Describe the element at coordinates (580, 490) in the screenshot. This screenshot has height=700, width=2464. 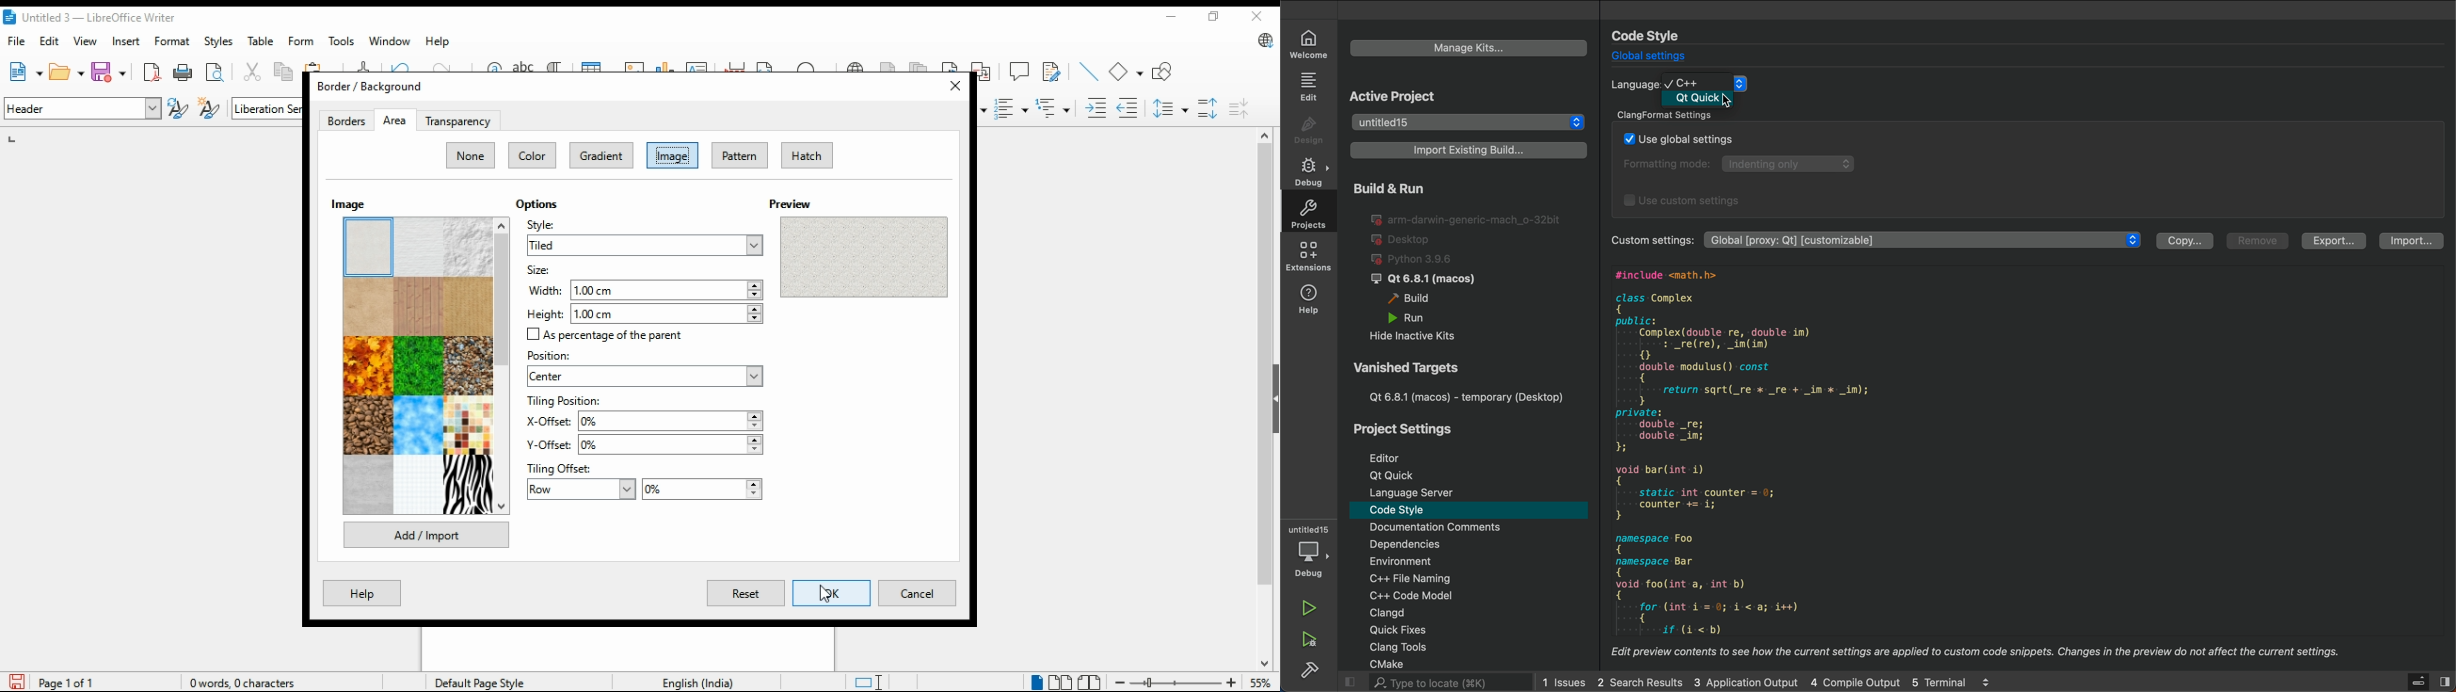
I see `row` at that location.